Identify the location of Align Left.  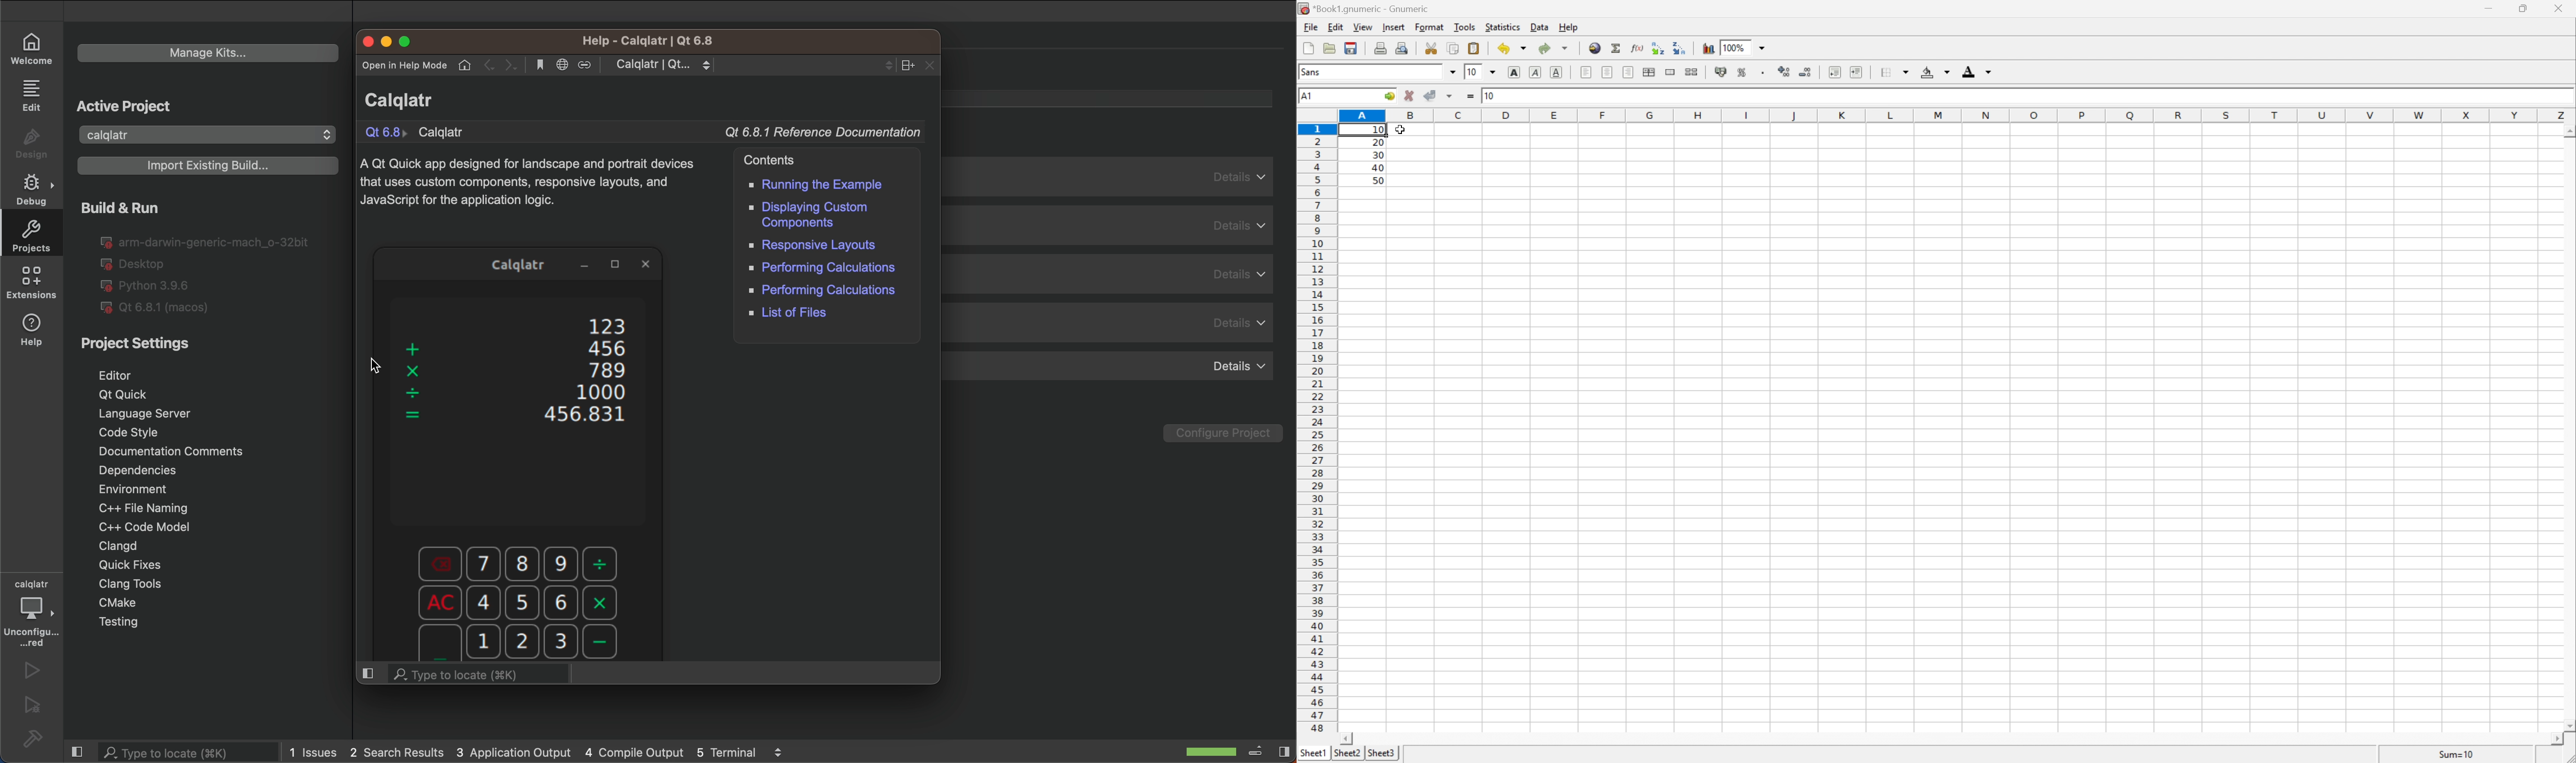
(1585, 72).